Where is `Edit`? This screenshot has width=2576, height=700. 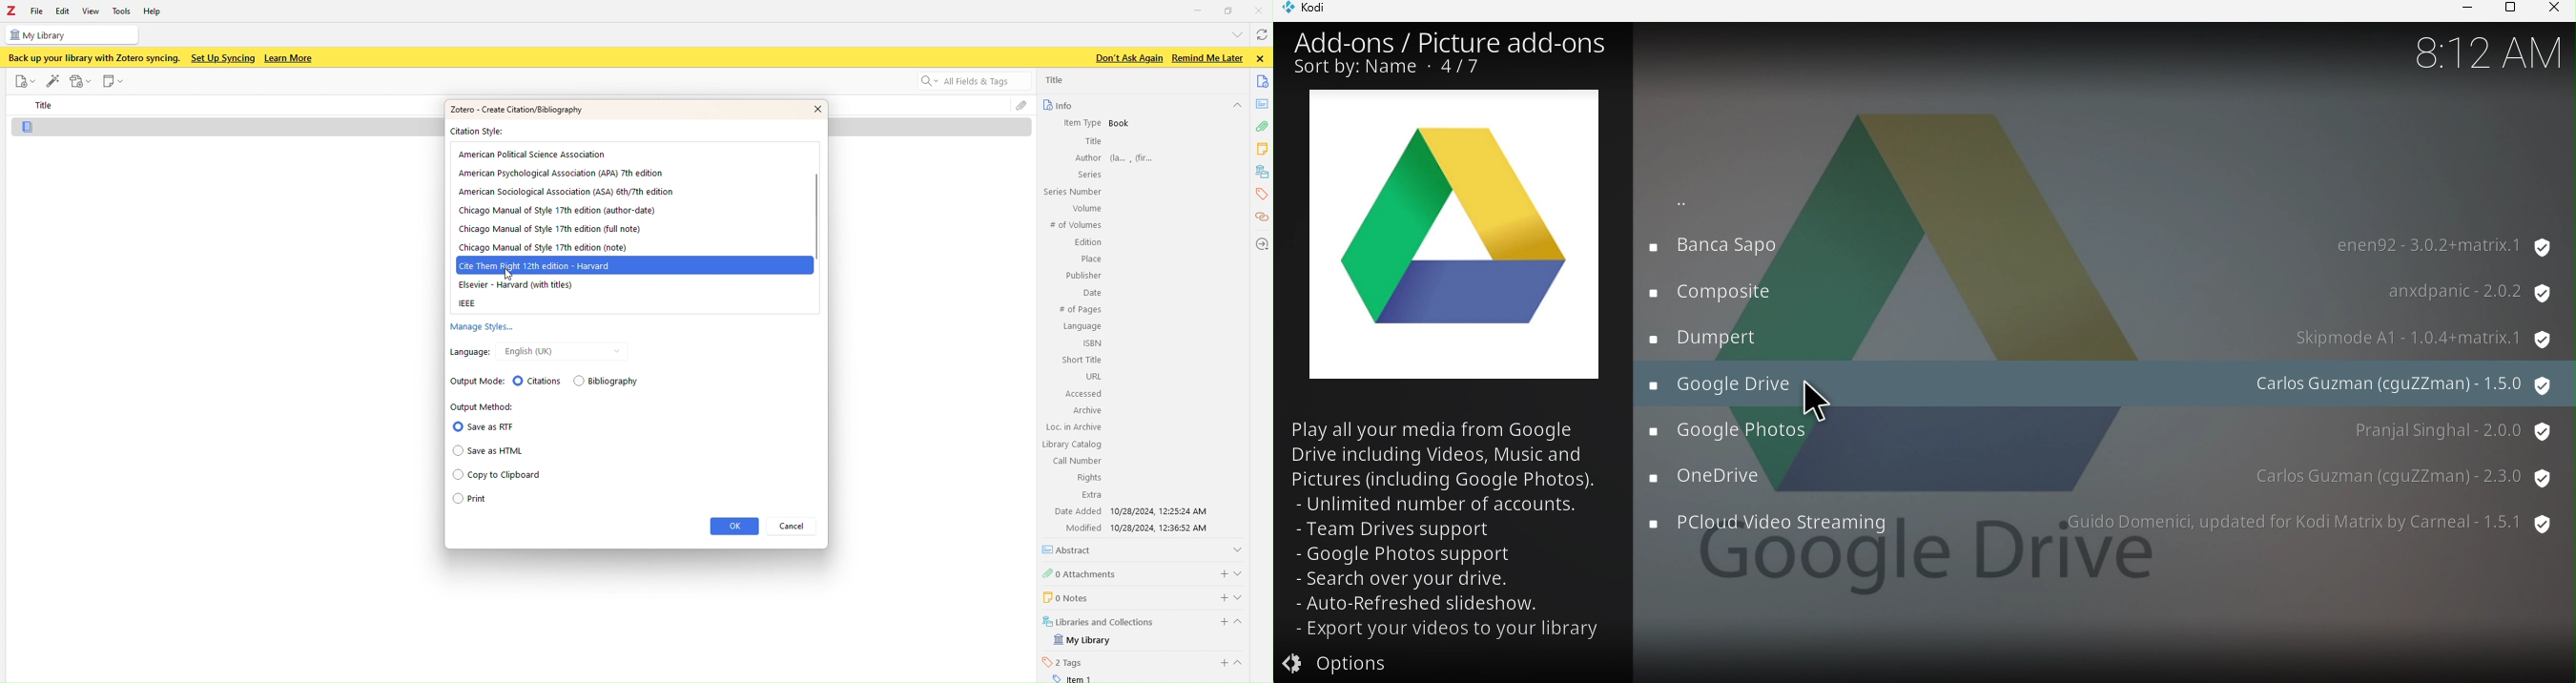
Edit is located at coordinates (62, 11).